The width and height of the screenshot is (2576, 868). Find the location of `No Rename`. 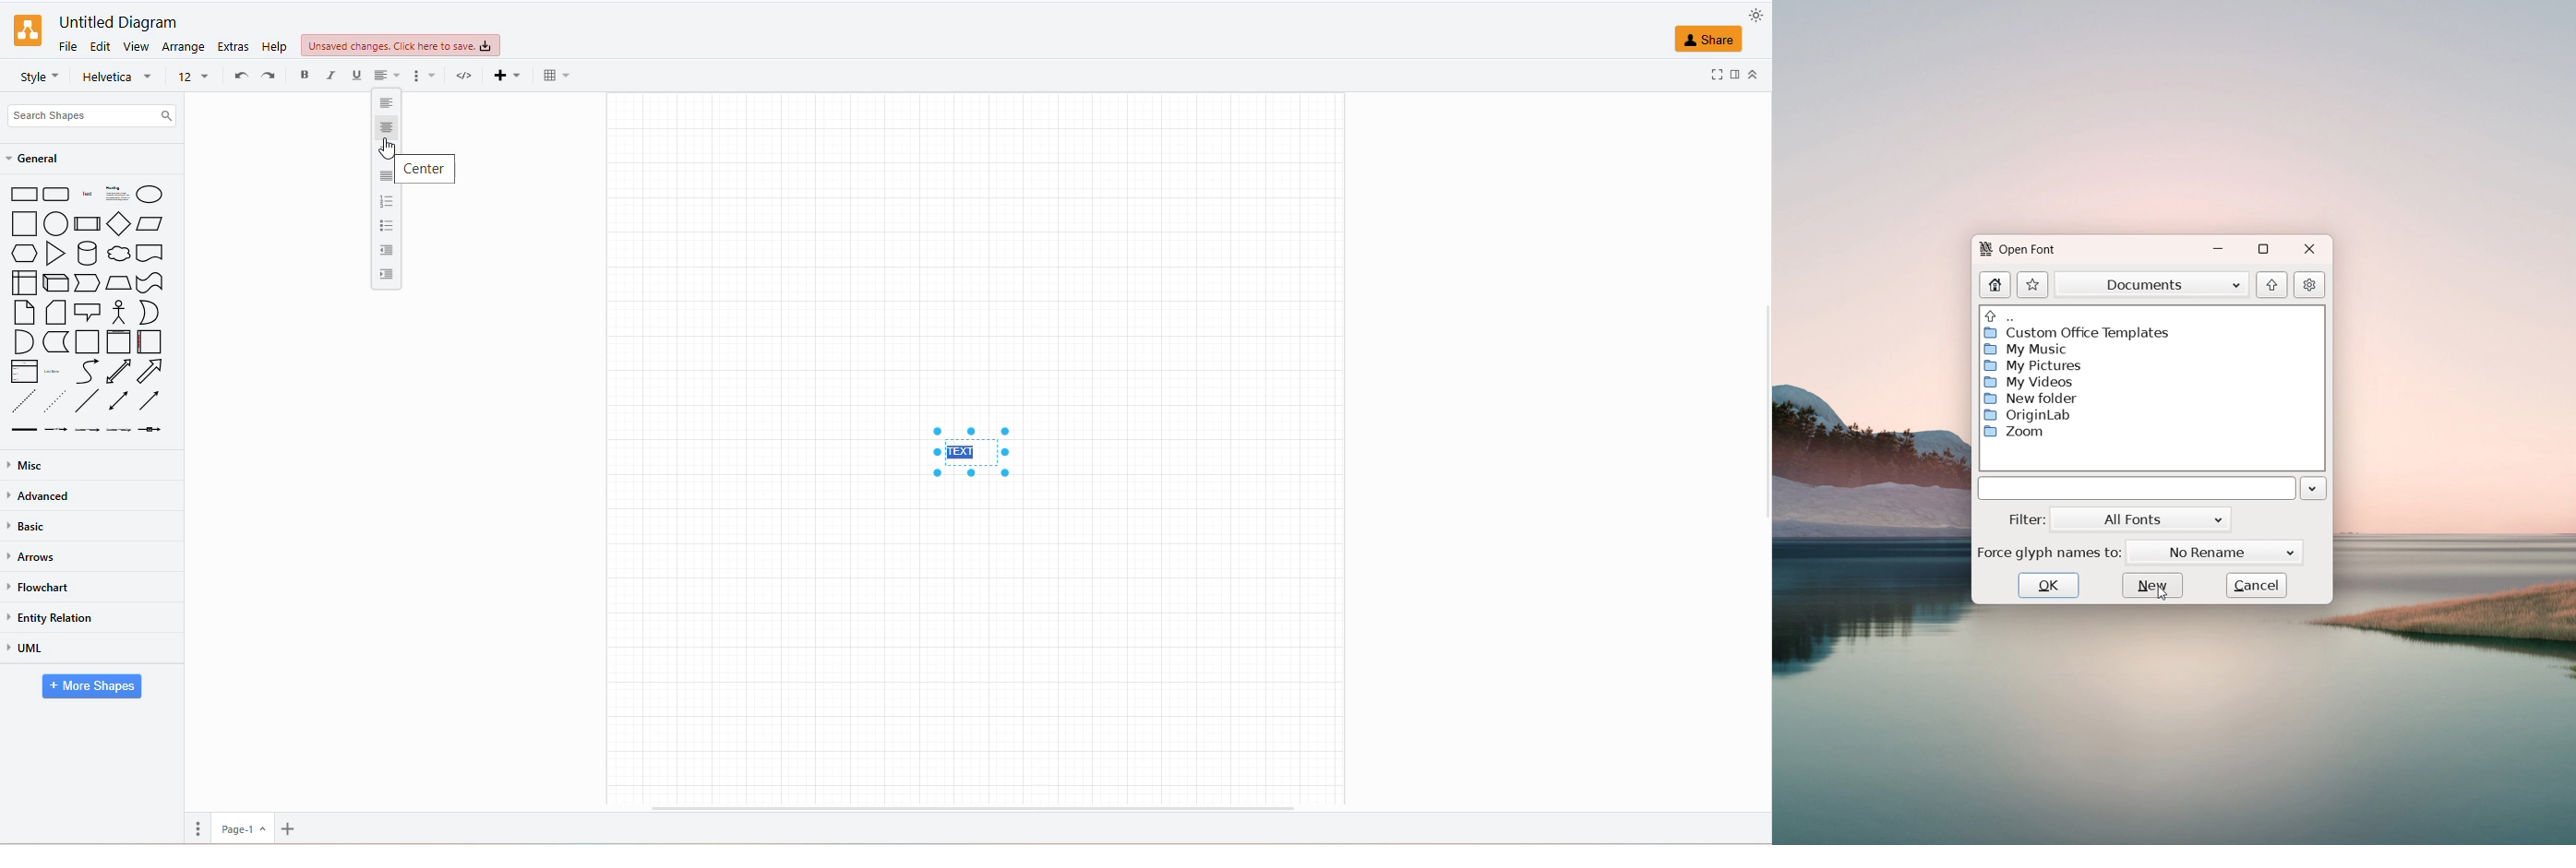

No Rename is located at coordinates (2215, 552).